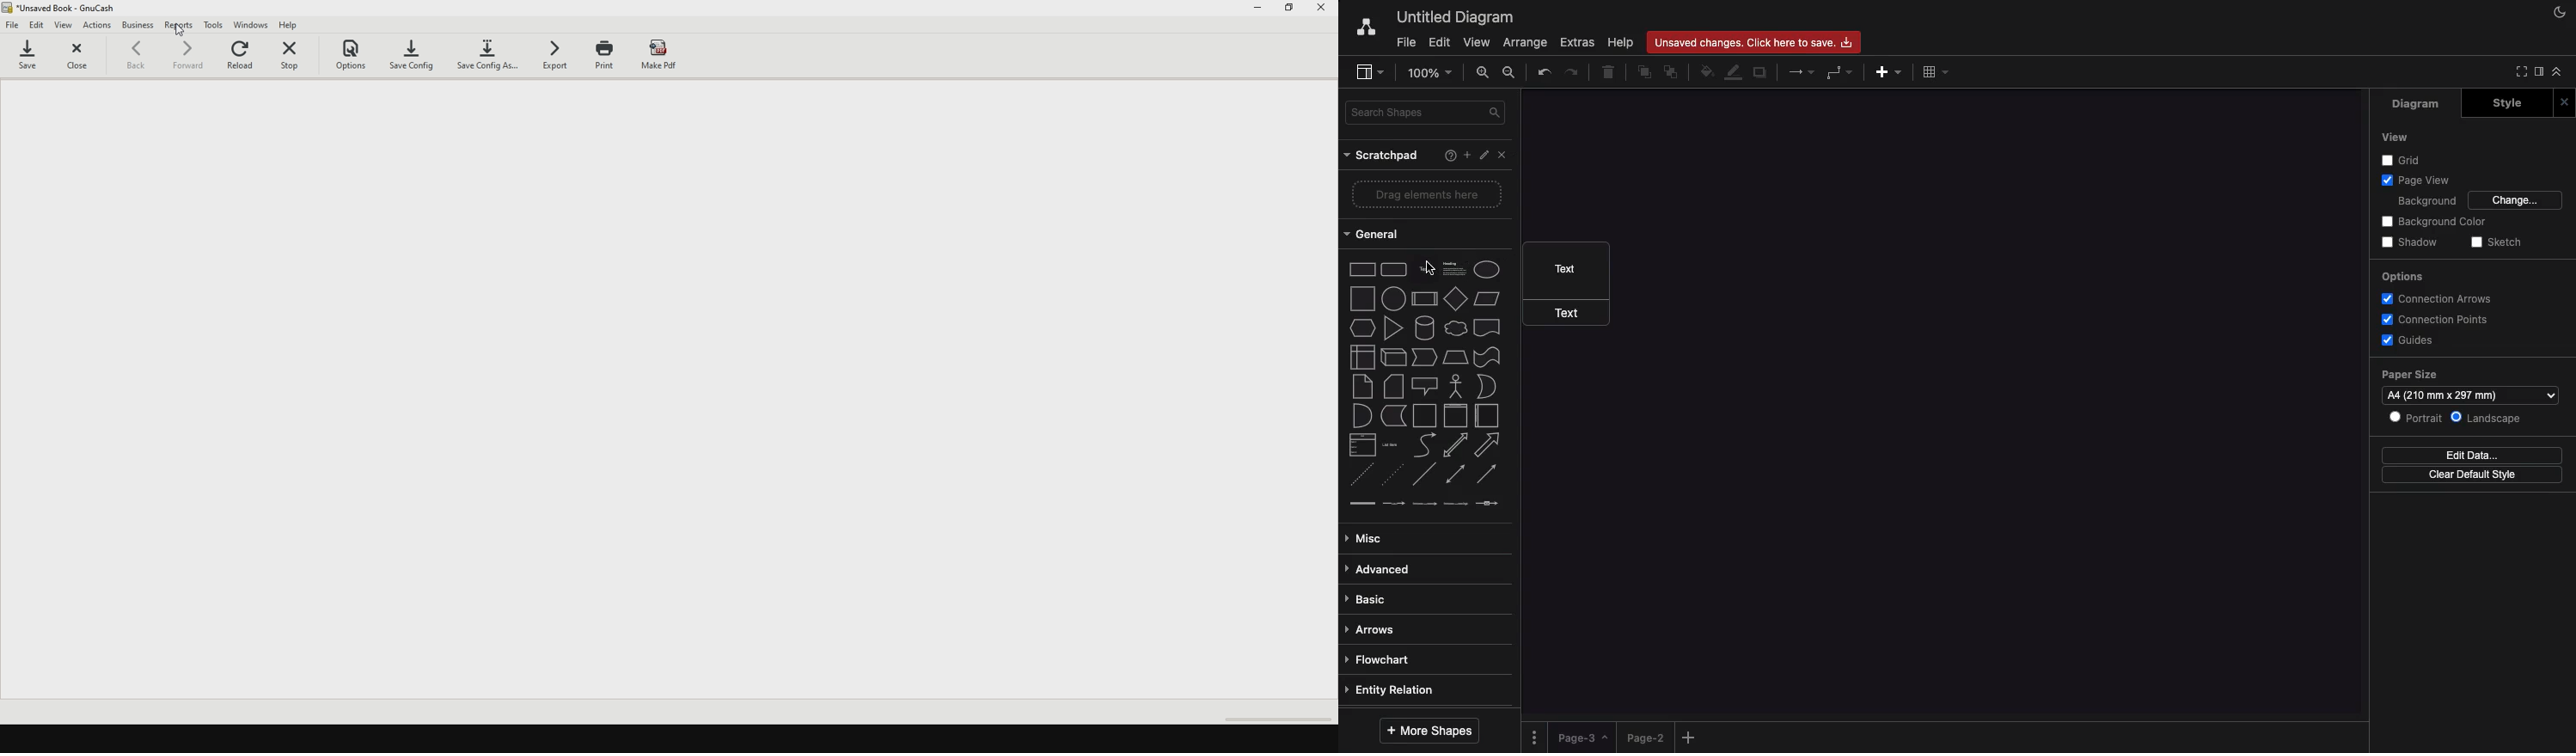 The width and height of the screenshot is (2576, 756). I want to click on 100% - Zoom, so click(1432, 72).